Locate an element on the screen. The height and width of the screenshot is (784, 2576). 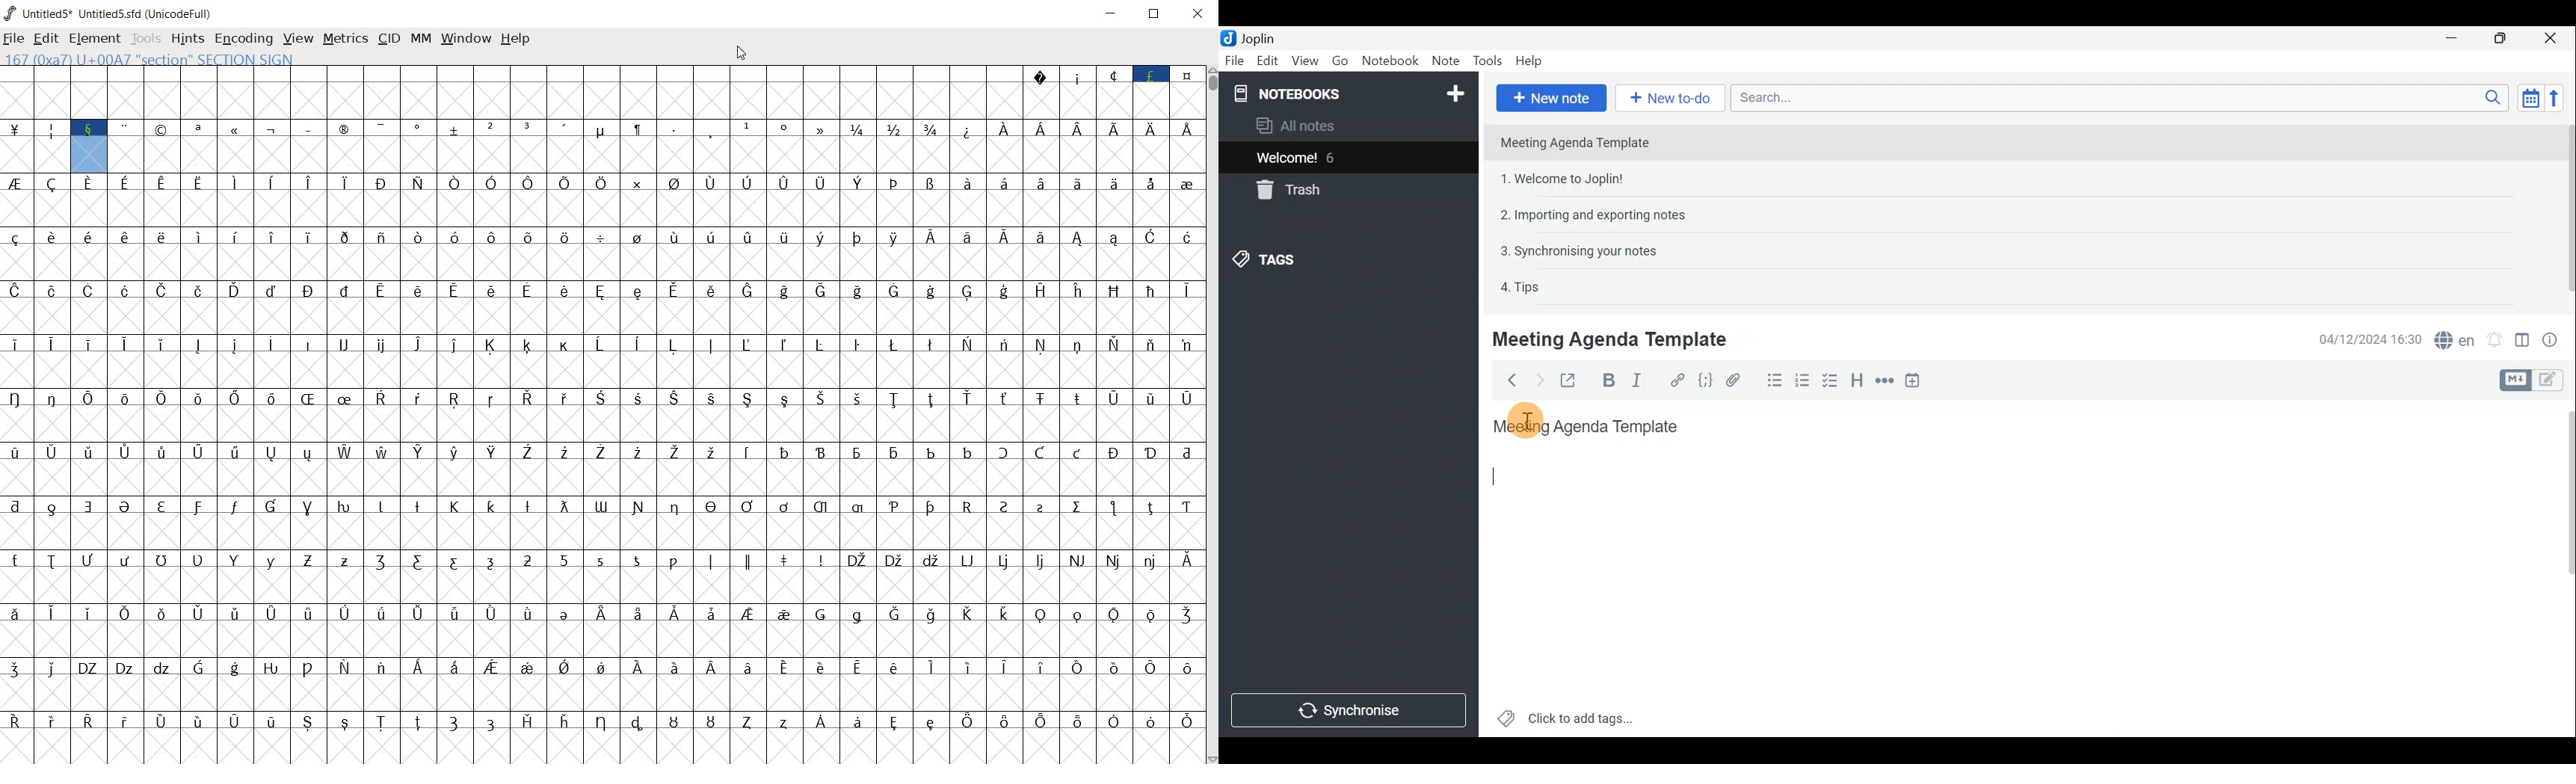
Latin extended characters is located at coordinates (165, 469).